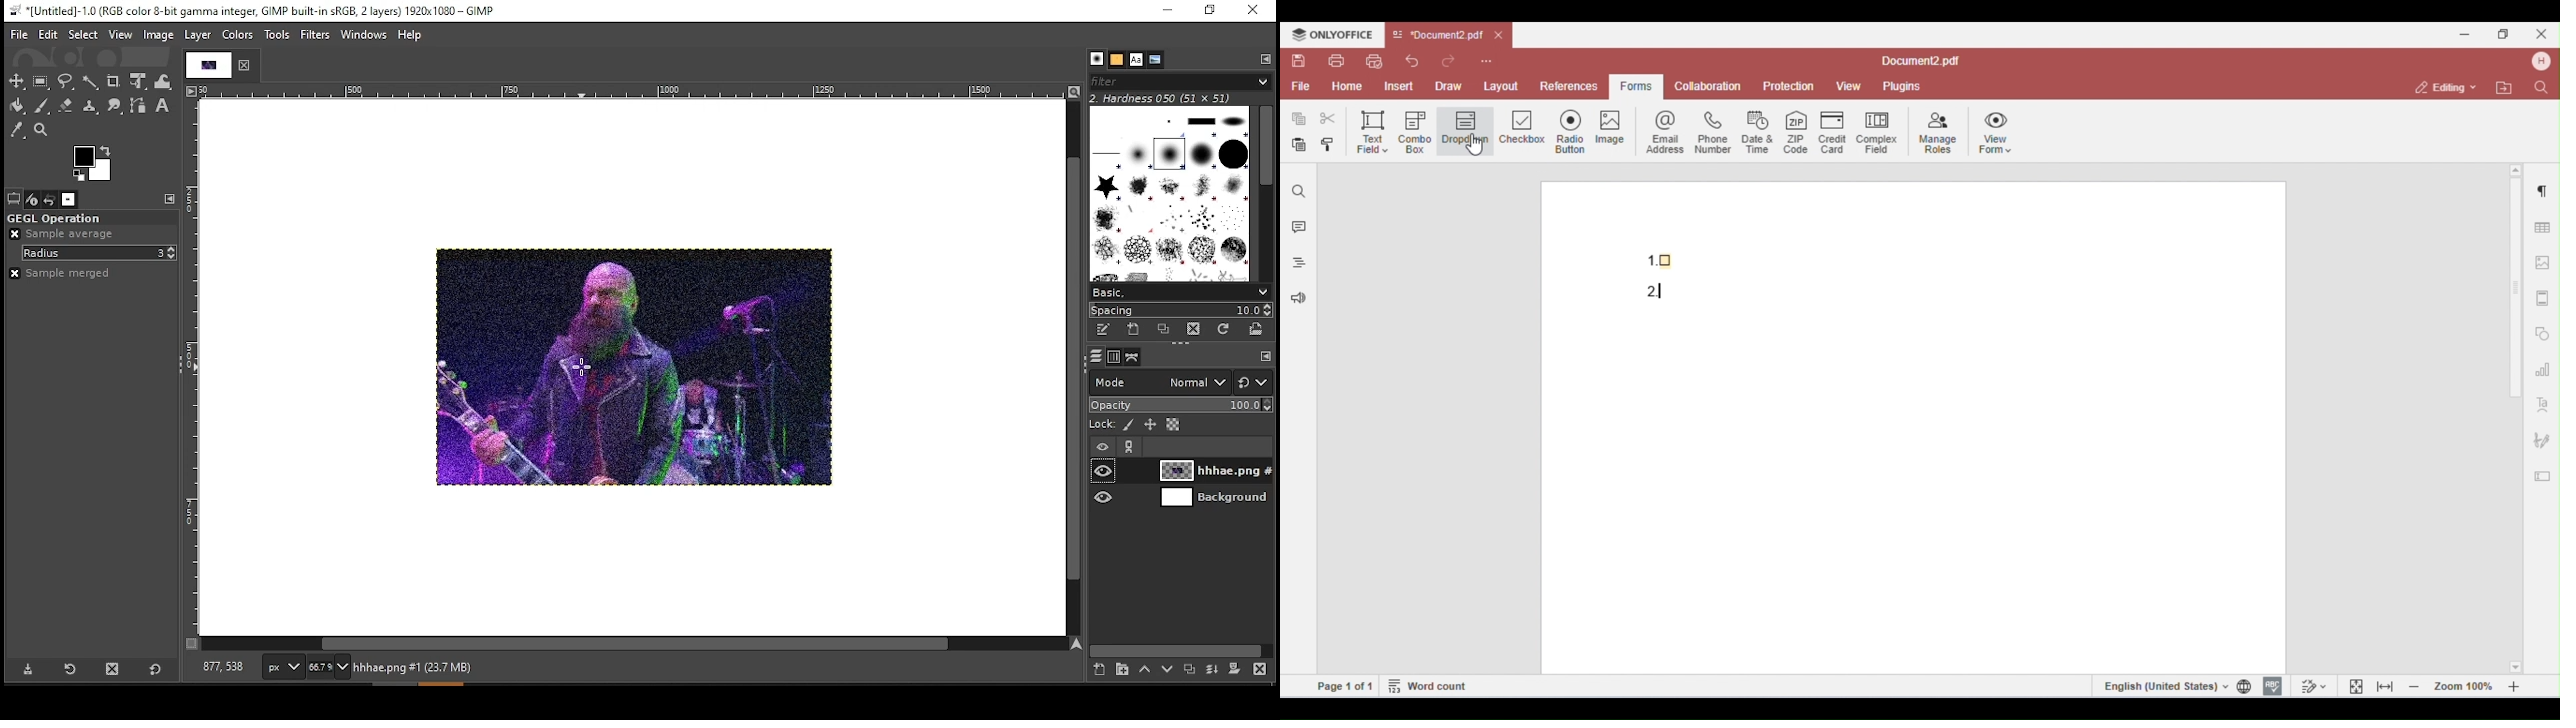 The image size is (2576, 728). What do you see at coordinates (1127, 448) in the screenshot?
I see `link` at bounding box center [1127, 448].